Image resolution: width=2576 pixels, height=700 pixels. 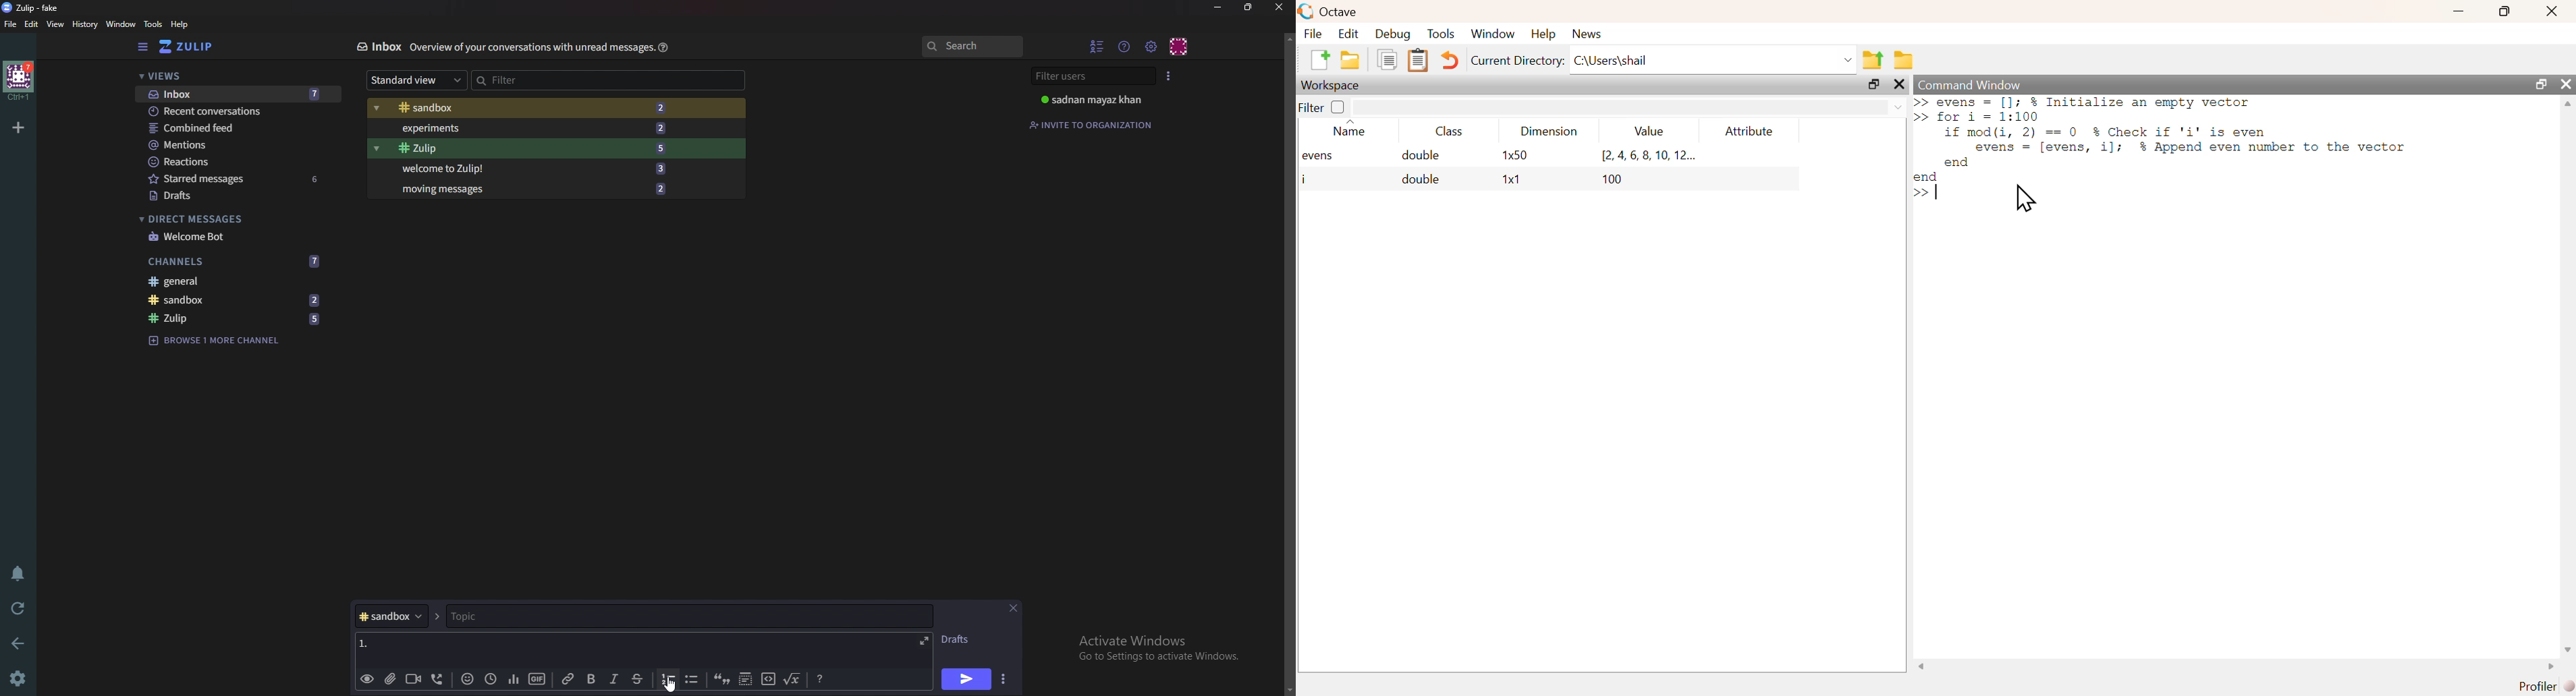 I want to click on Spoiler, so click(x=744, y=680).